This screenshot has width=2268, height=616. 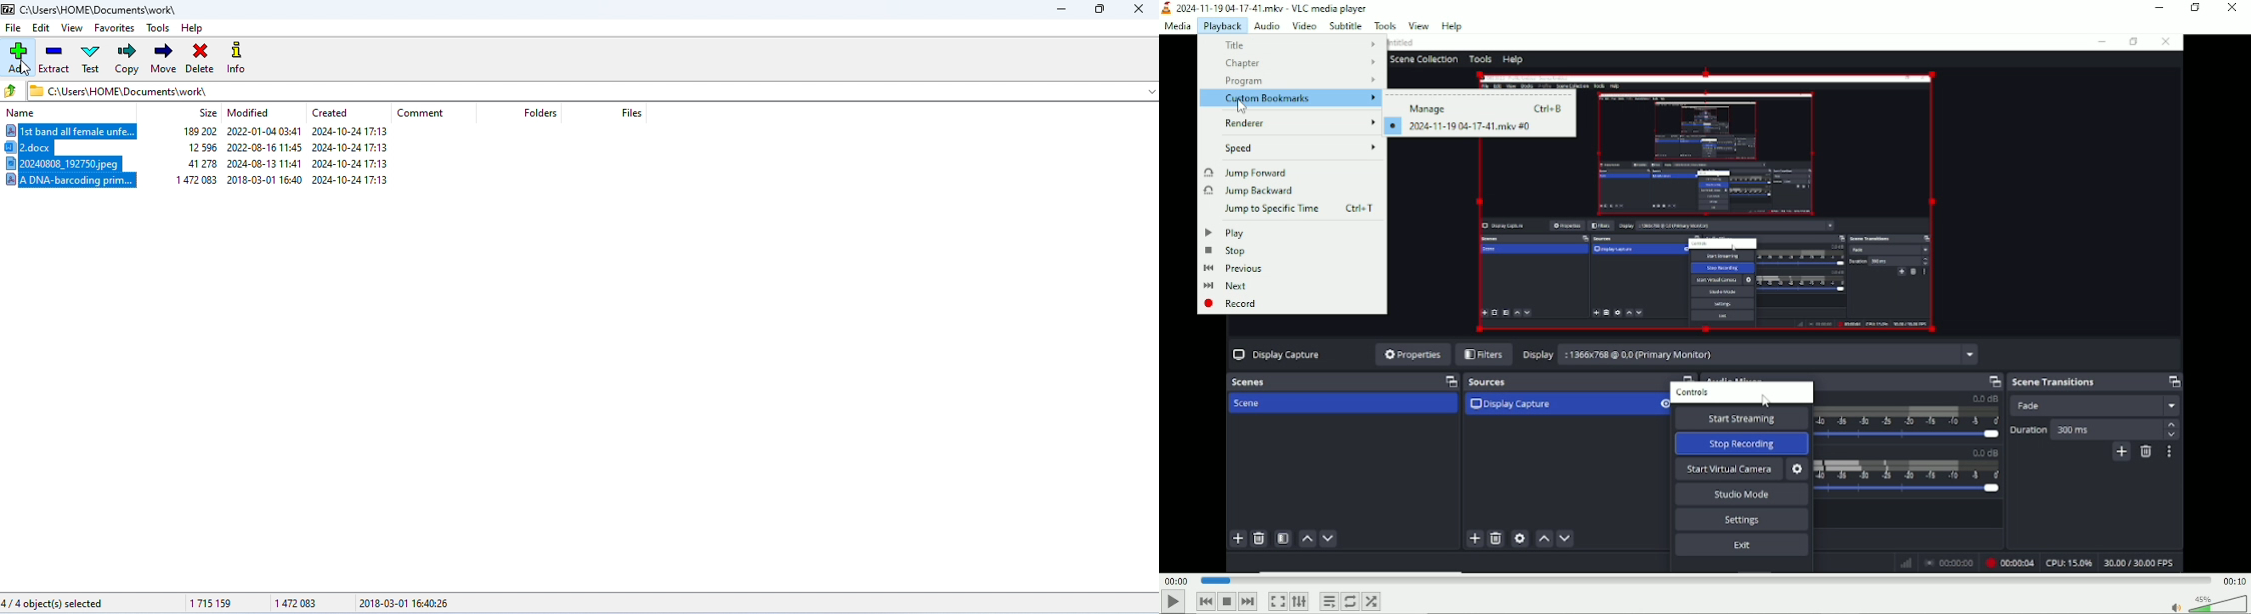 I want to click on 4/4 object(s) selected, so click(x=53, y=604).